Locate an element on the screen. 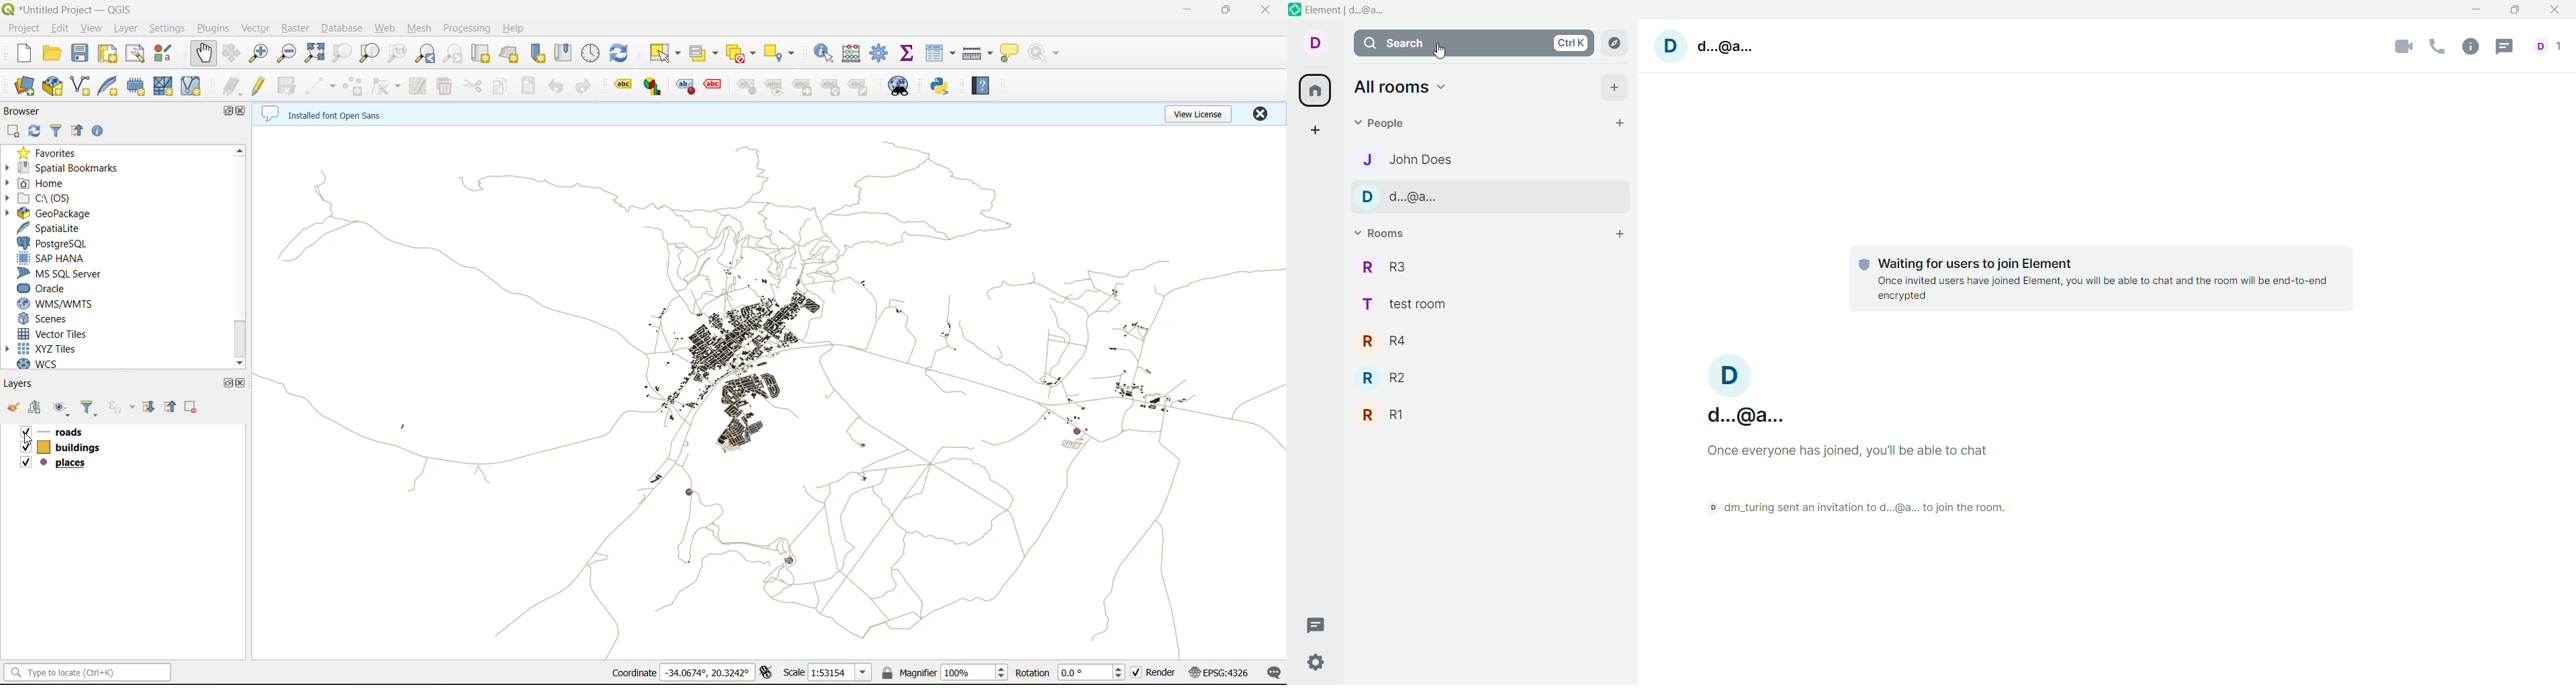 The width and height of the screenshot is (2576, 700). D, person 2 is located at coordinates (1487, 197).